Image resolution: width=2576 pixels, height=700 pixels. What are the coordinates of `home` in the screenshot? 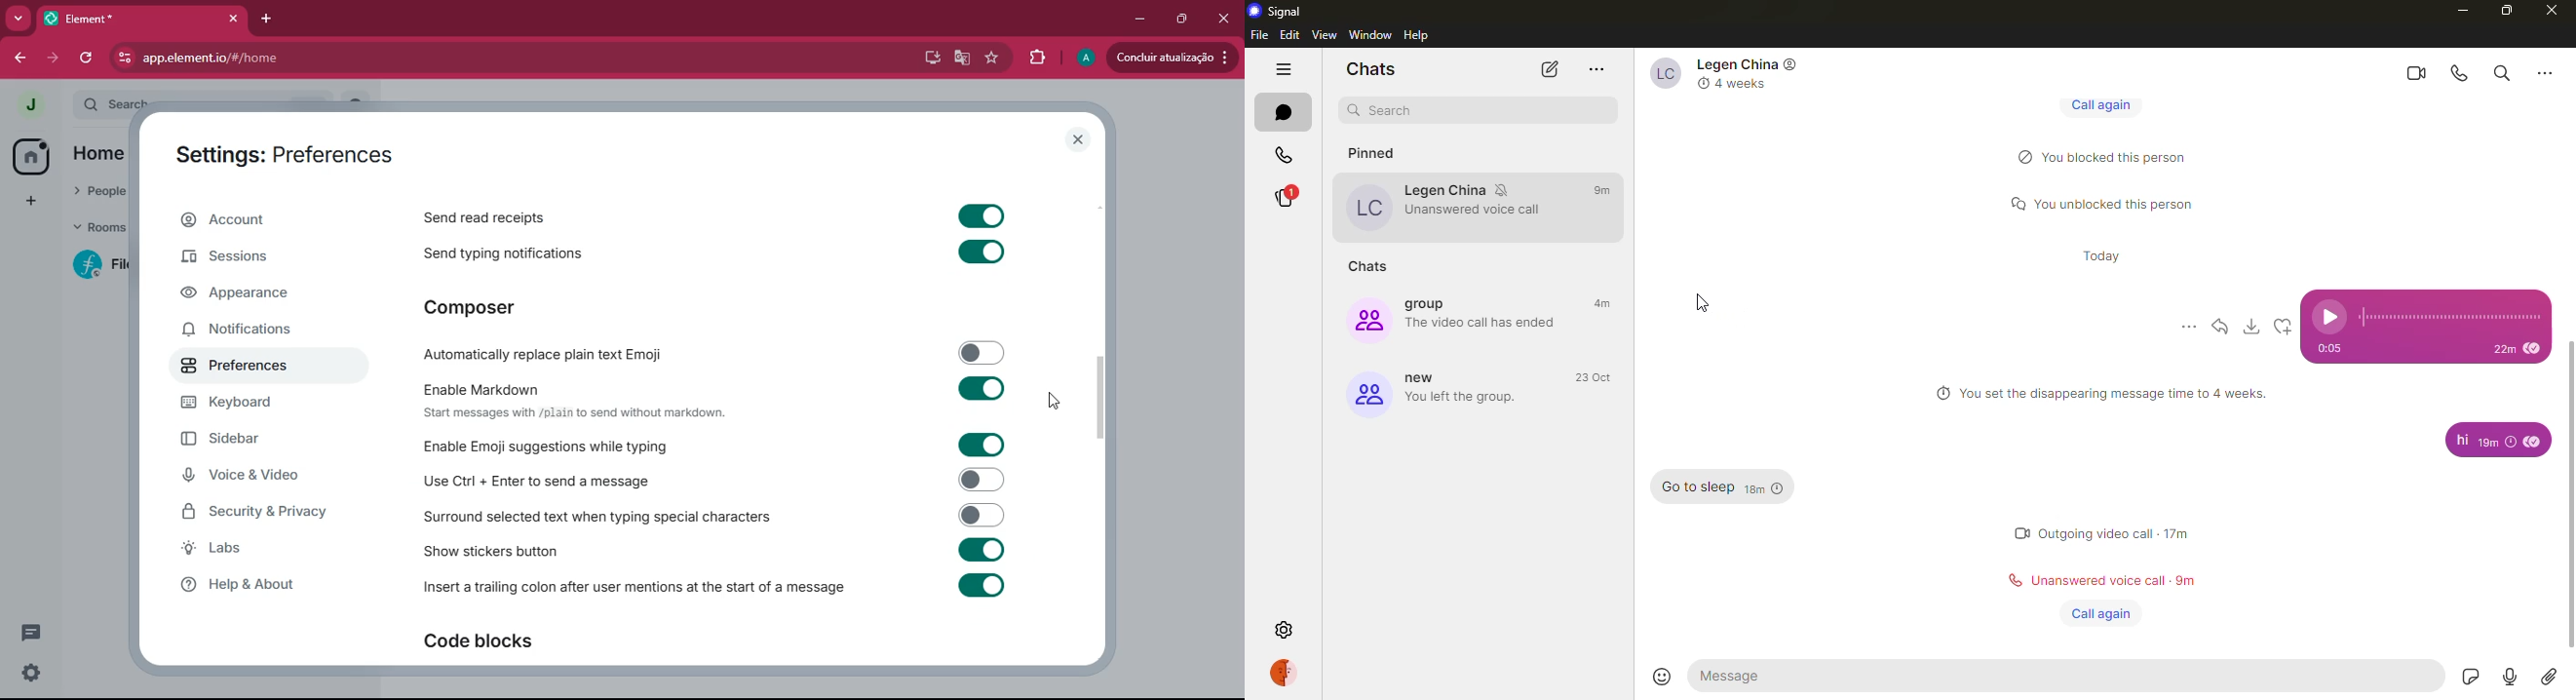 It's located at (32, 158).